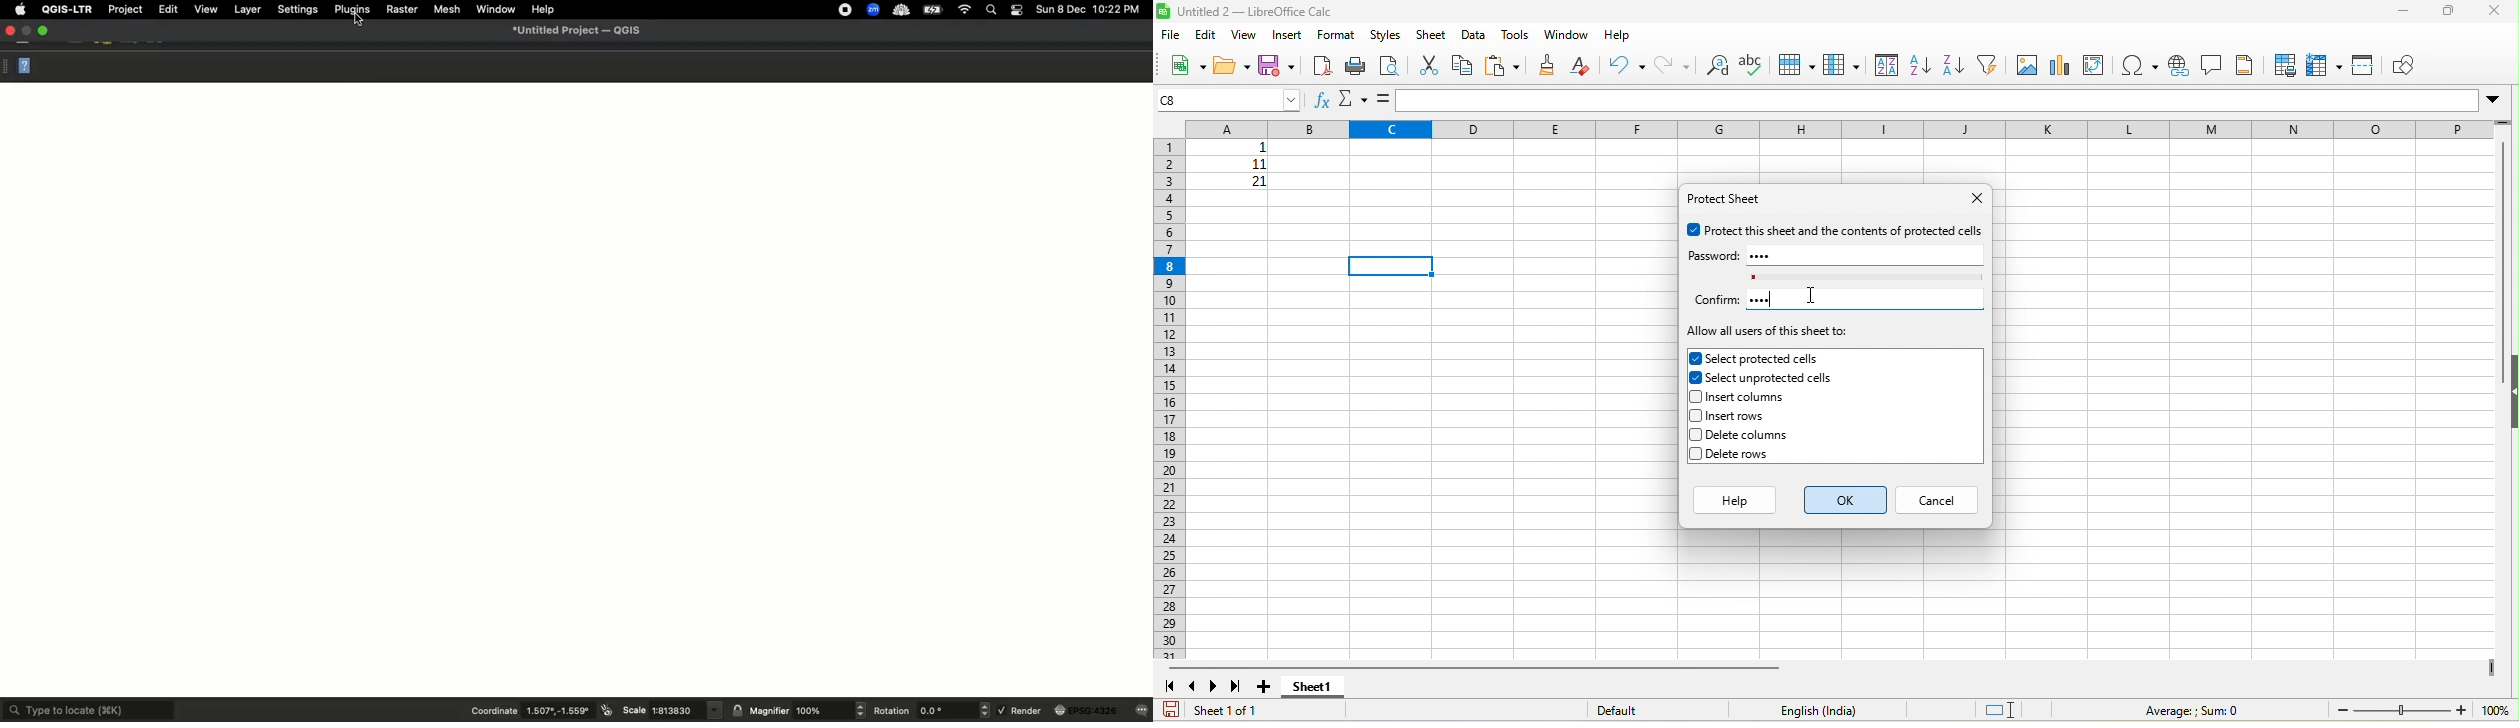 The height and width of the screenshot is (728, 2520). Describe the element at coordinates (1886, 64) in the screenshot. I see `sort` at that location.